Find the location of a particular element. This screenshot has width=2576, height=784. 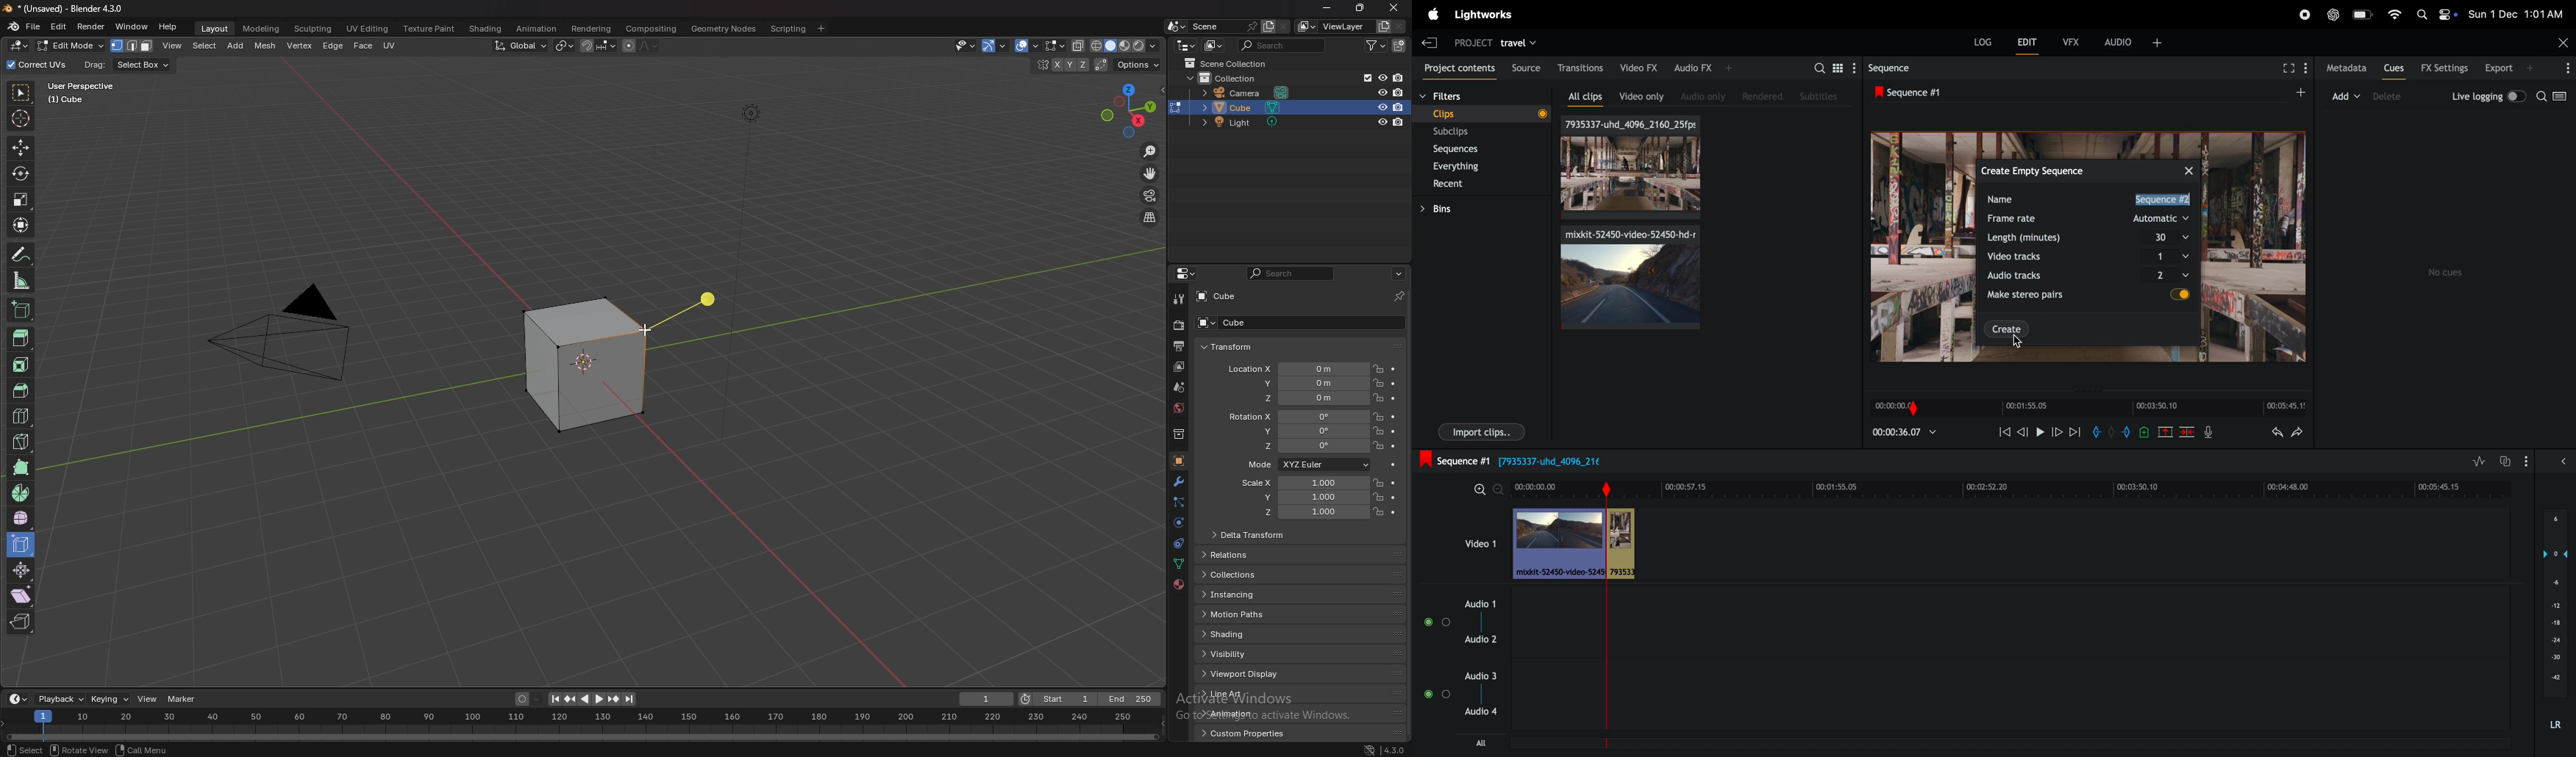

location z is located at coordinates (1306, 398).